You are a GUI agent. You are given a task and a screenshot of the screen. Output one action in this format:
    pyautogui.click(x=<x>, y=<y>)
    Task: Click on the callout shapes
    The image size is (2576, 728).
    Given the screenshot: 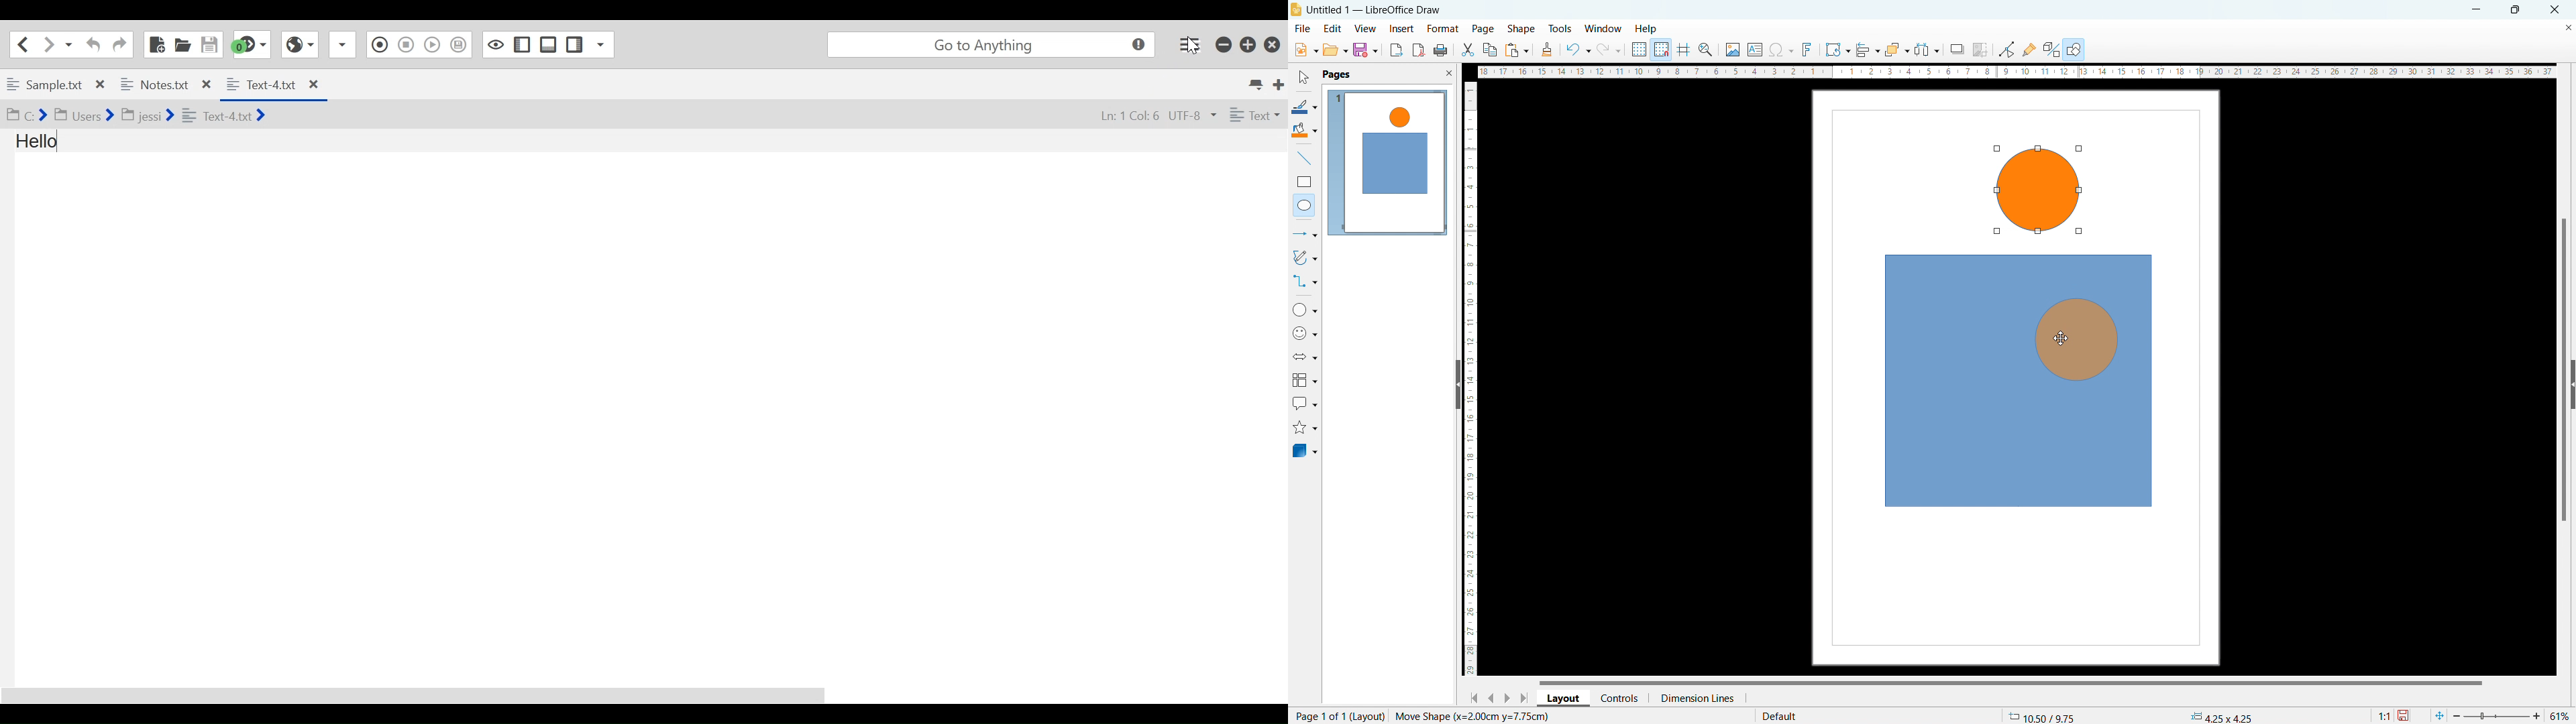 What is the action you would take?
    pyautogui.click(x=1305, y=404)
    